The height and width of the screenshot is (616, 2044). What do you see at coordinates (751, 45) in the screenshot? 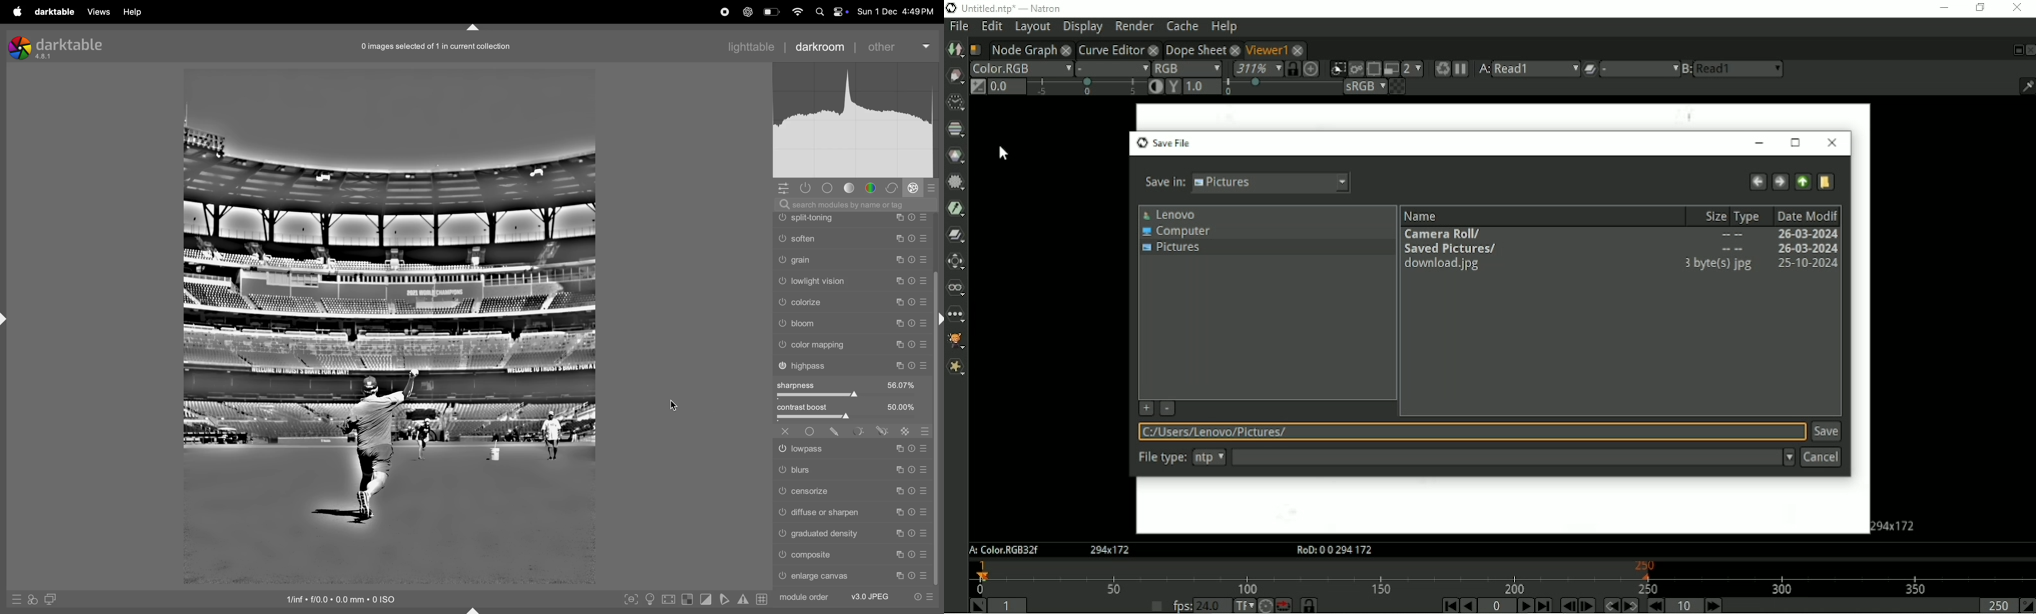
I see `lighttable` at bounding box center [751, 45].